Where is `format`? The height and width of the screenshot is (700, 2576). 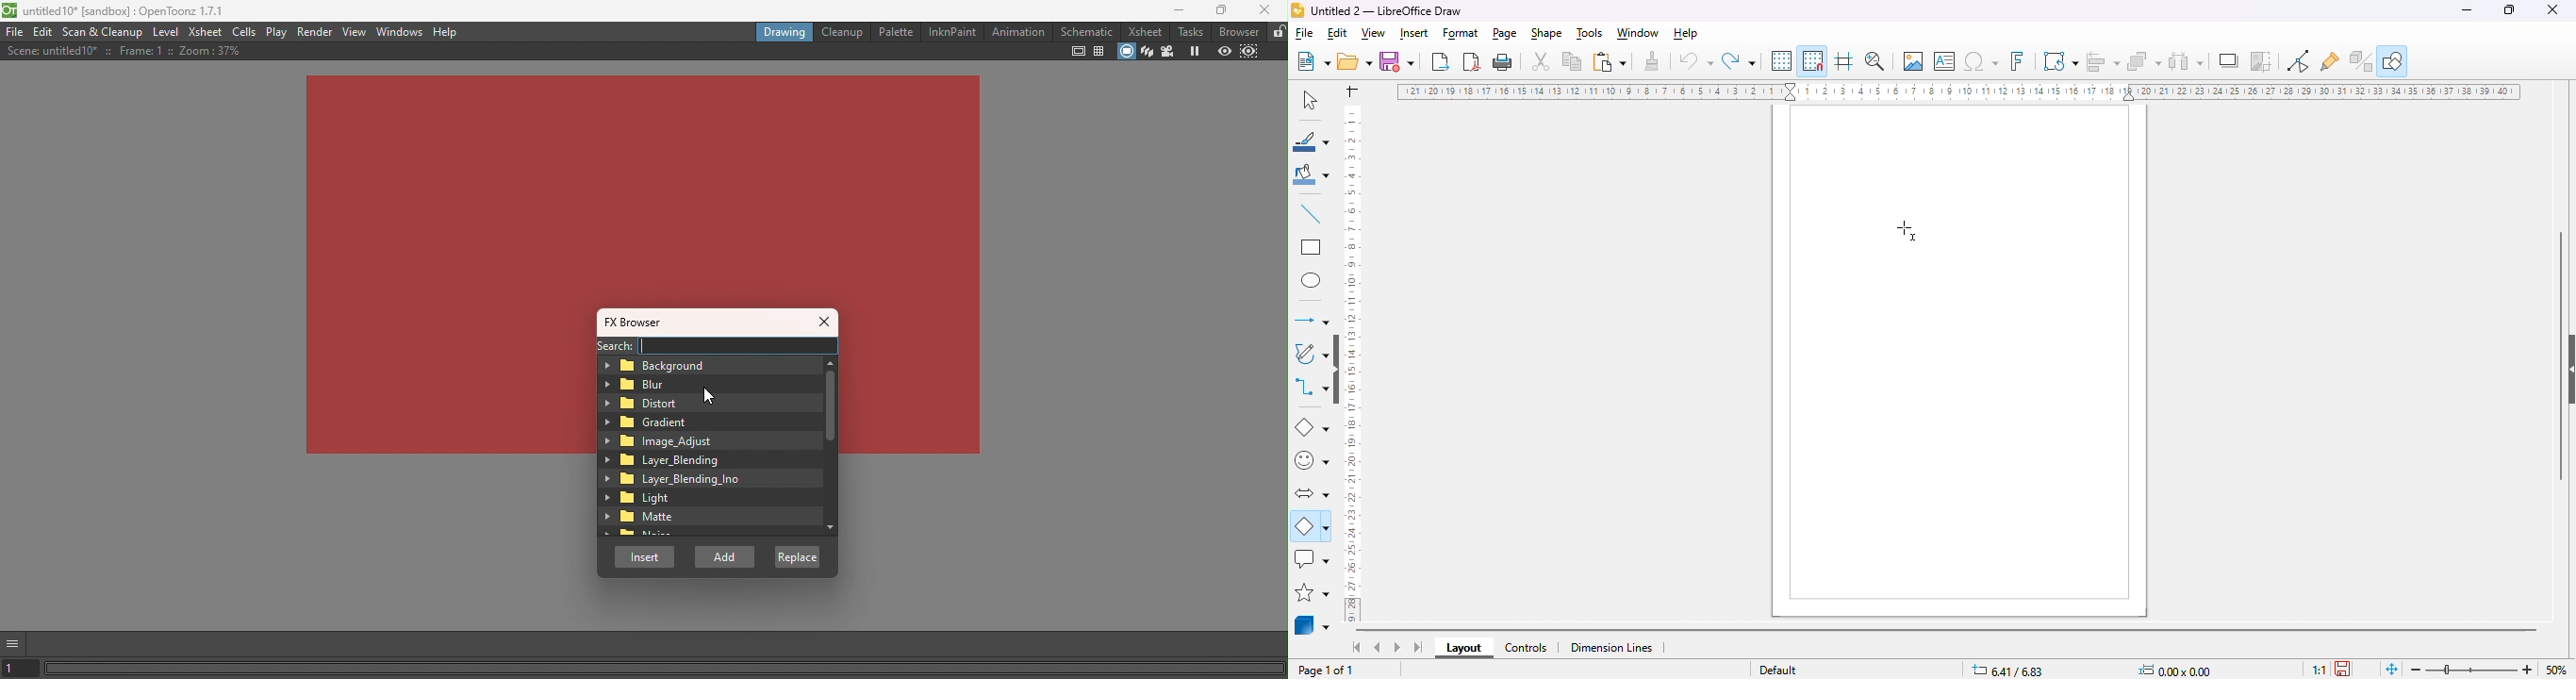
format is located at coordinates (1461, 34).